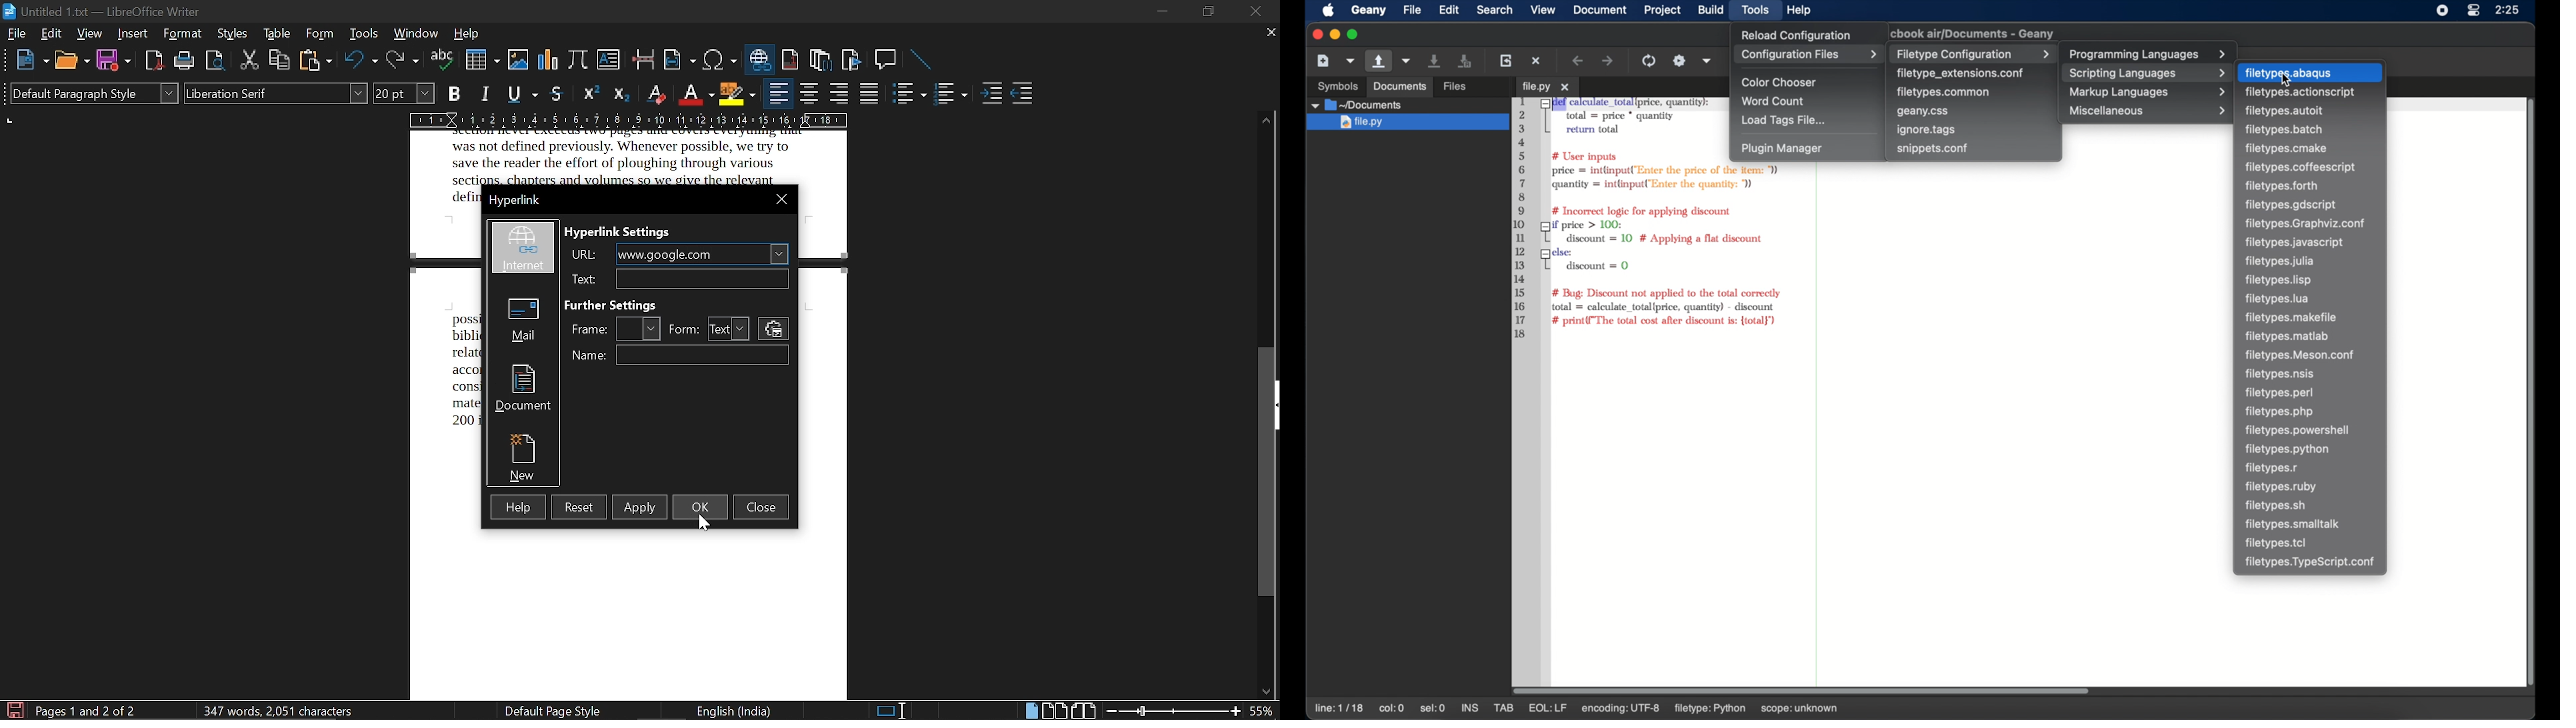 This screenshot has width=2576, height=728. What do you see at coordinates (1972, 53) in the screenshot?
I see `filetype configuration menu` at bounding box center [1972, 53].